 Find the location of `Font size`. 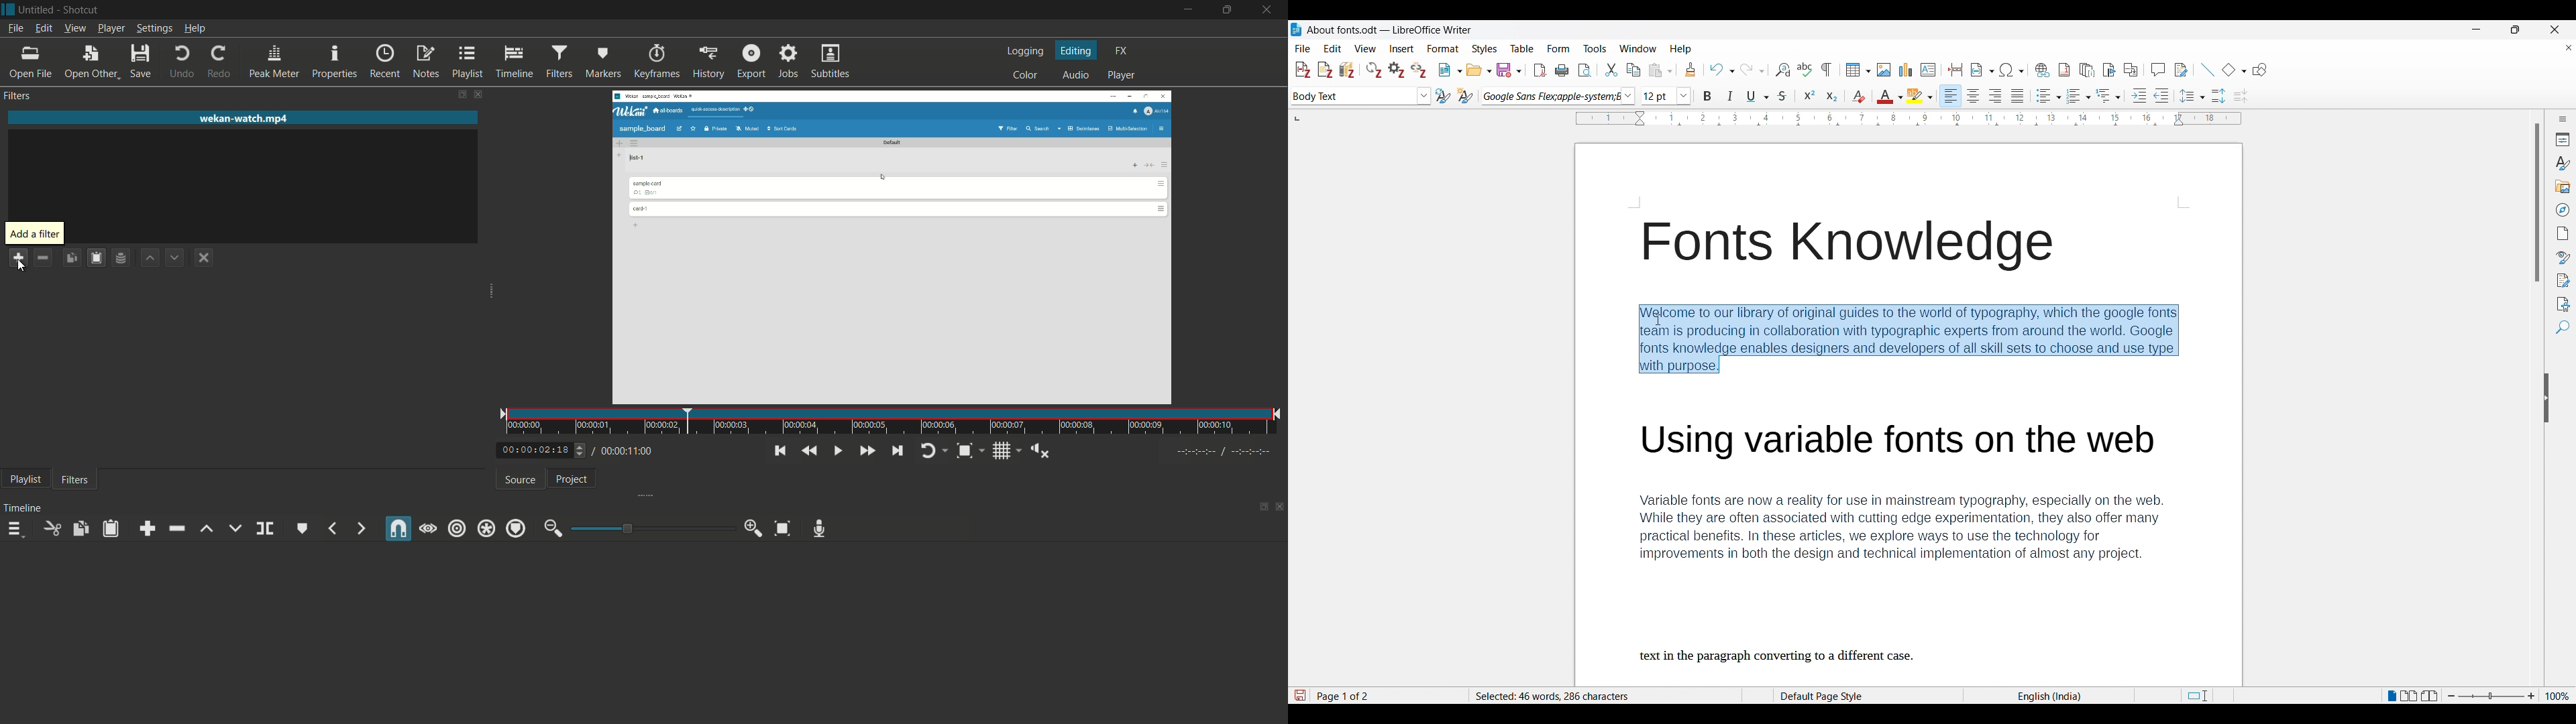

Font size is located at coordinates (1666, 96).